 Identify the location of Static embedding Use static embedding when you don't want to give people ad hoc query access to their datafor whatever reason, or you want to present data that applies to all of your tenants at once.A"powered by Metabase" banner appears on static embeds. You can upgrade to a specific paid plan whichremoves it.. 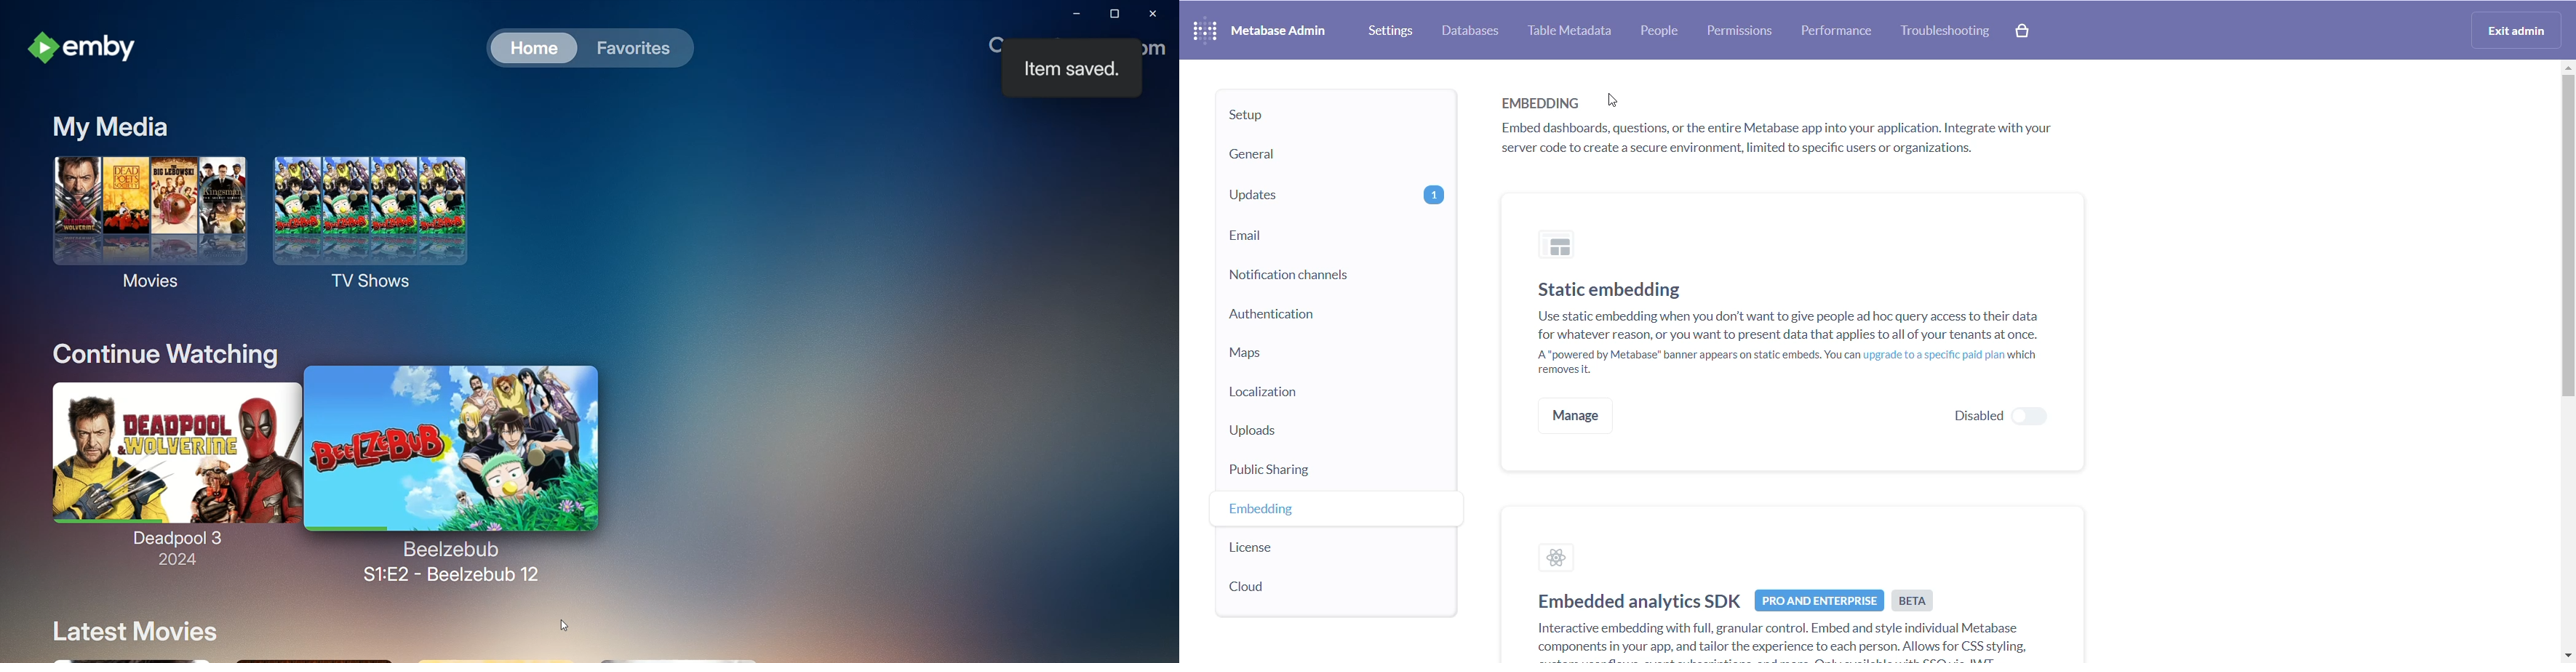
(1785, 329).